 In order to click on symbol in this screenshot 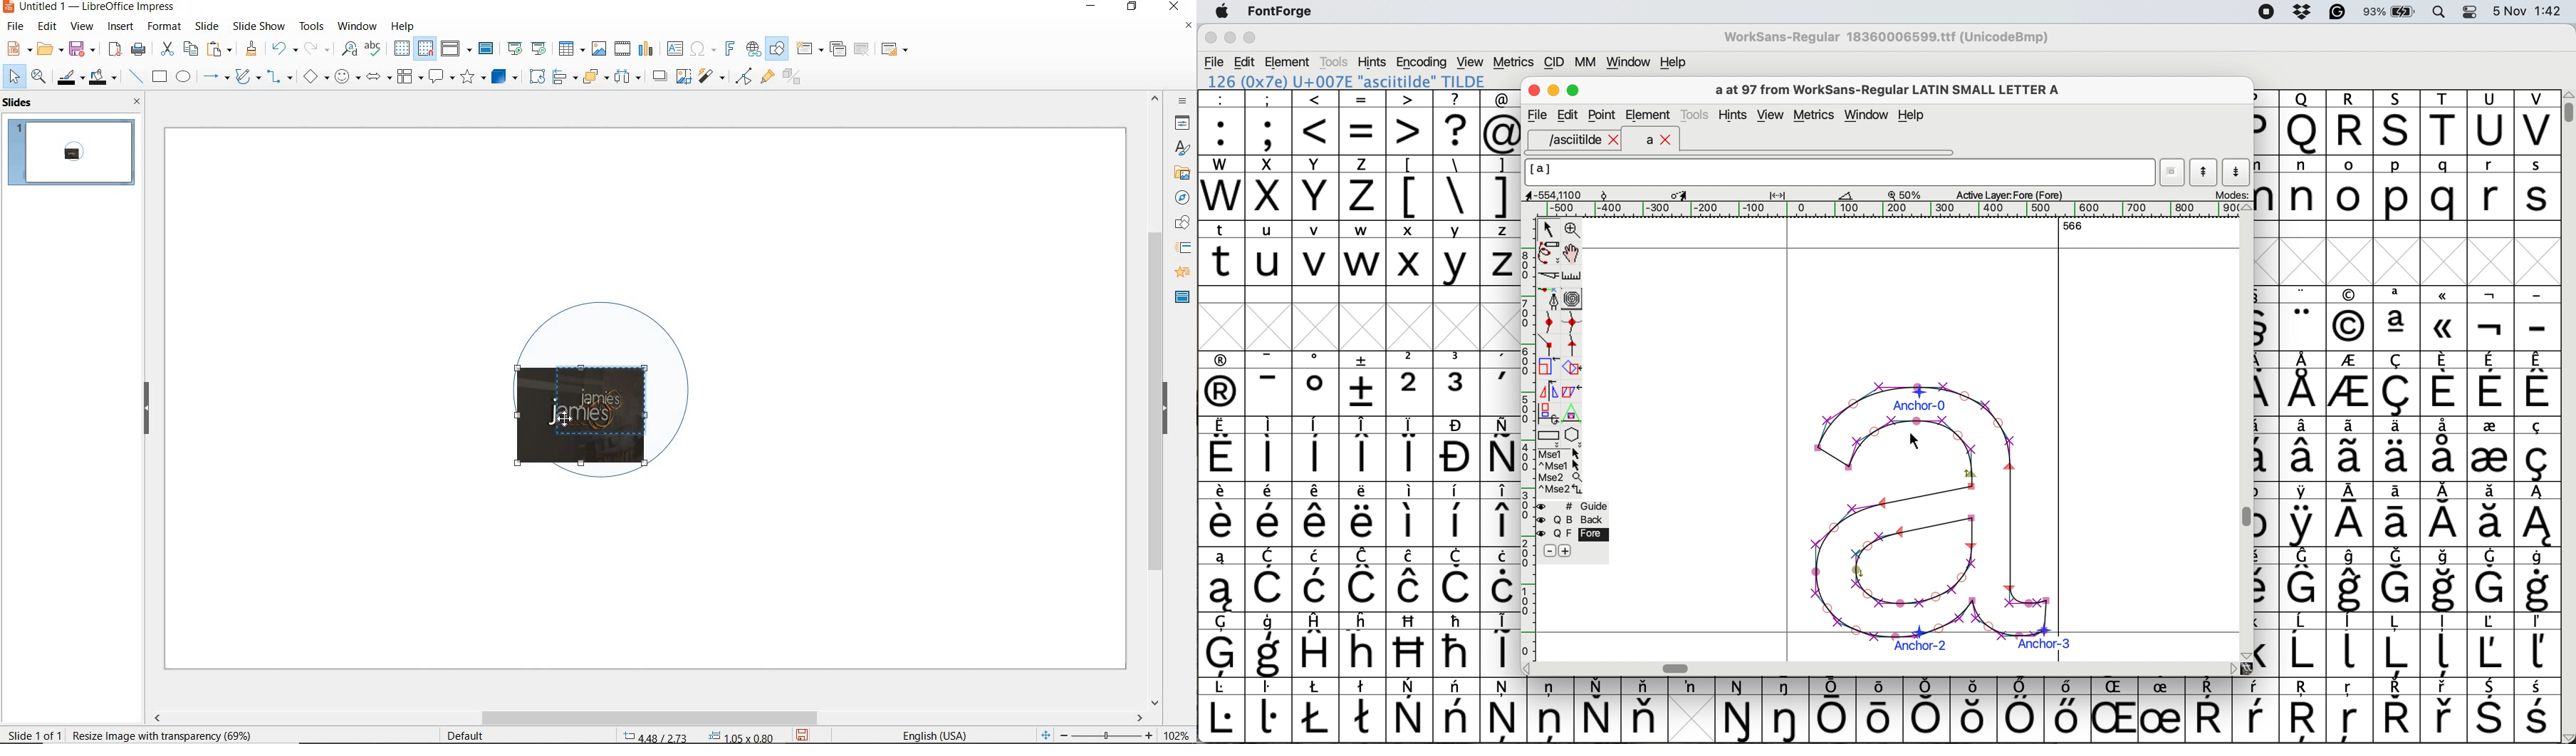, I will do `click(2445, 515)`.